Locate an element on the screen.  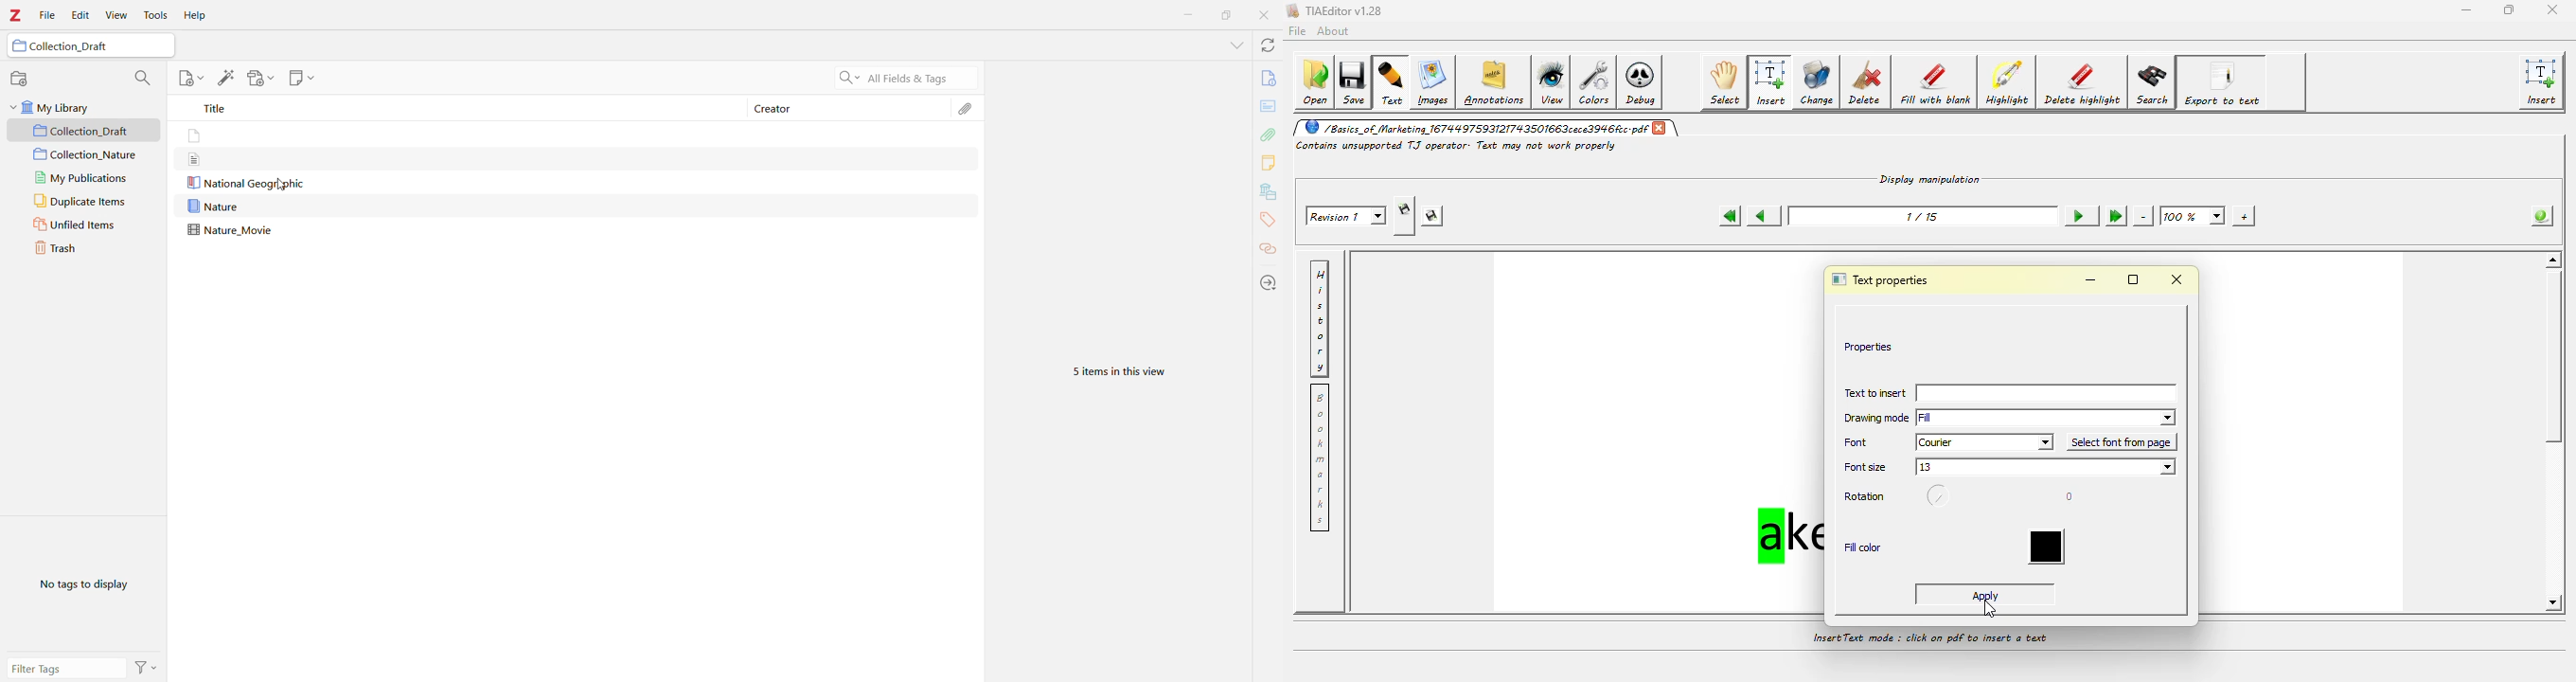
Trash is located at coordinates (84, 249).